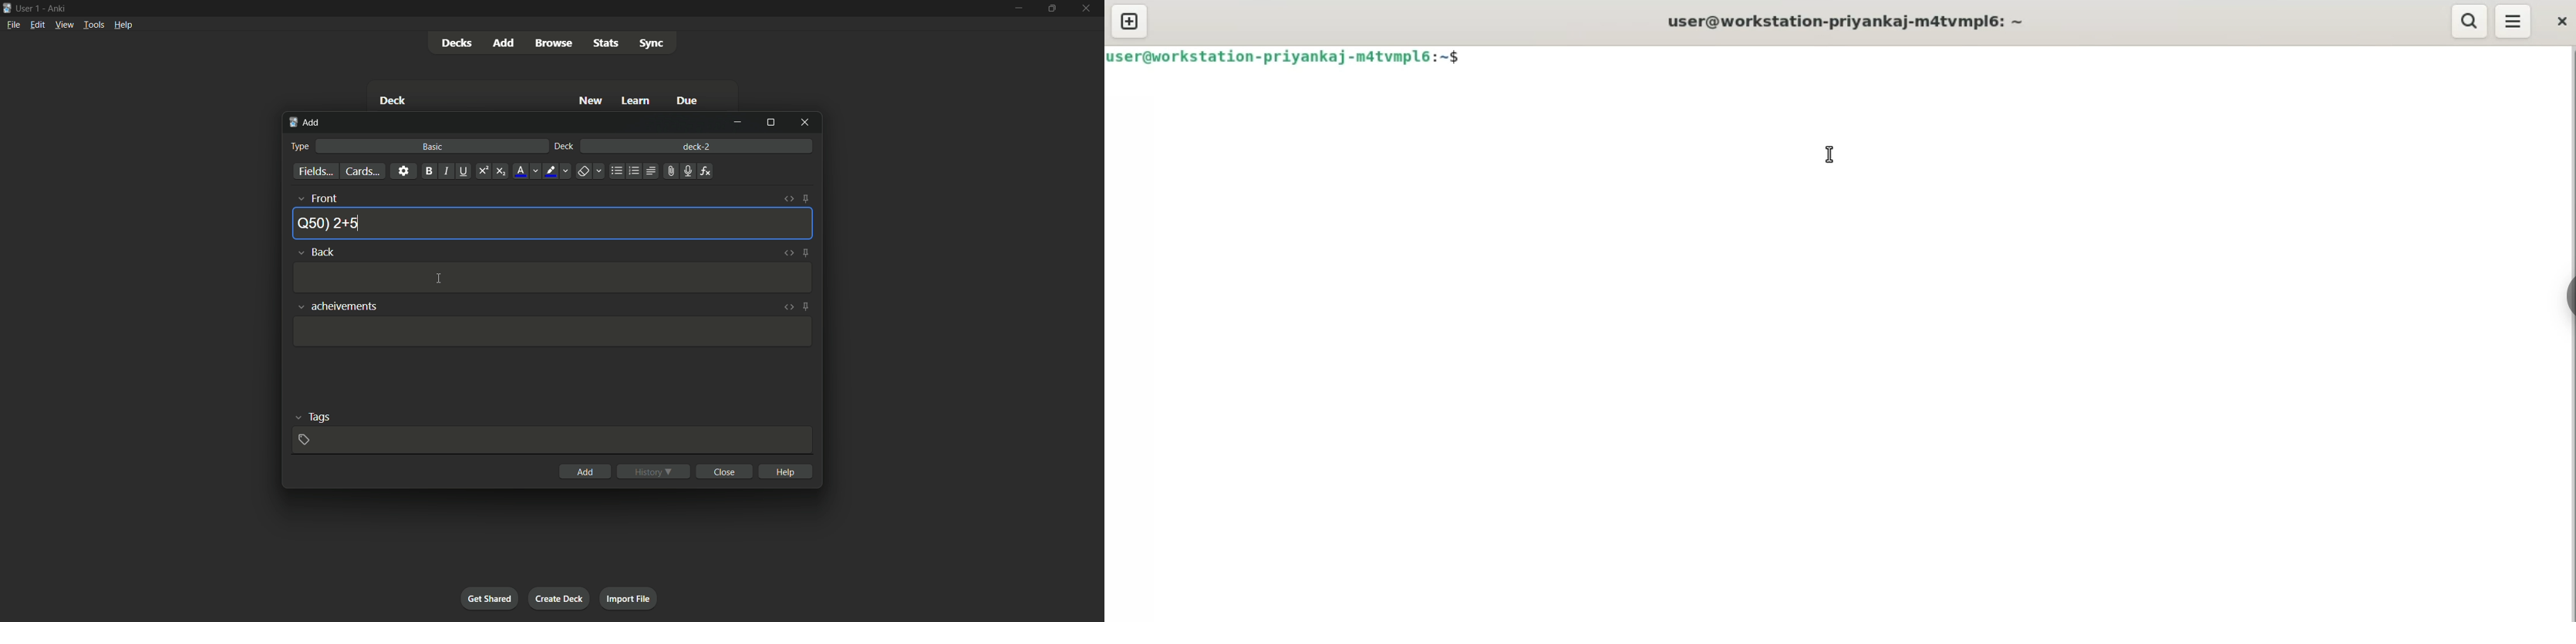 This screenshot has width=2576, height=644. Describe the element at coordinates (1088, 9) in the screenshot. I see `close app` at that location.